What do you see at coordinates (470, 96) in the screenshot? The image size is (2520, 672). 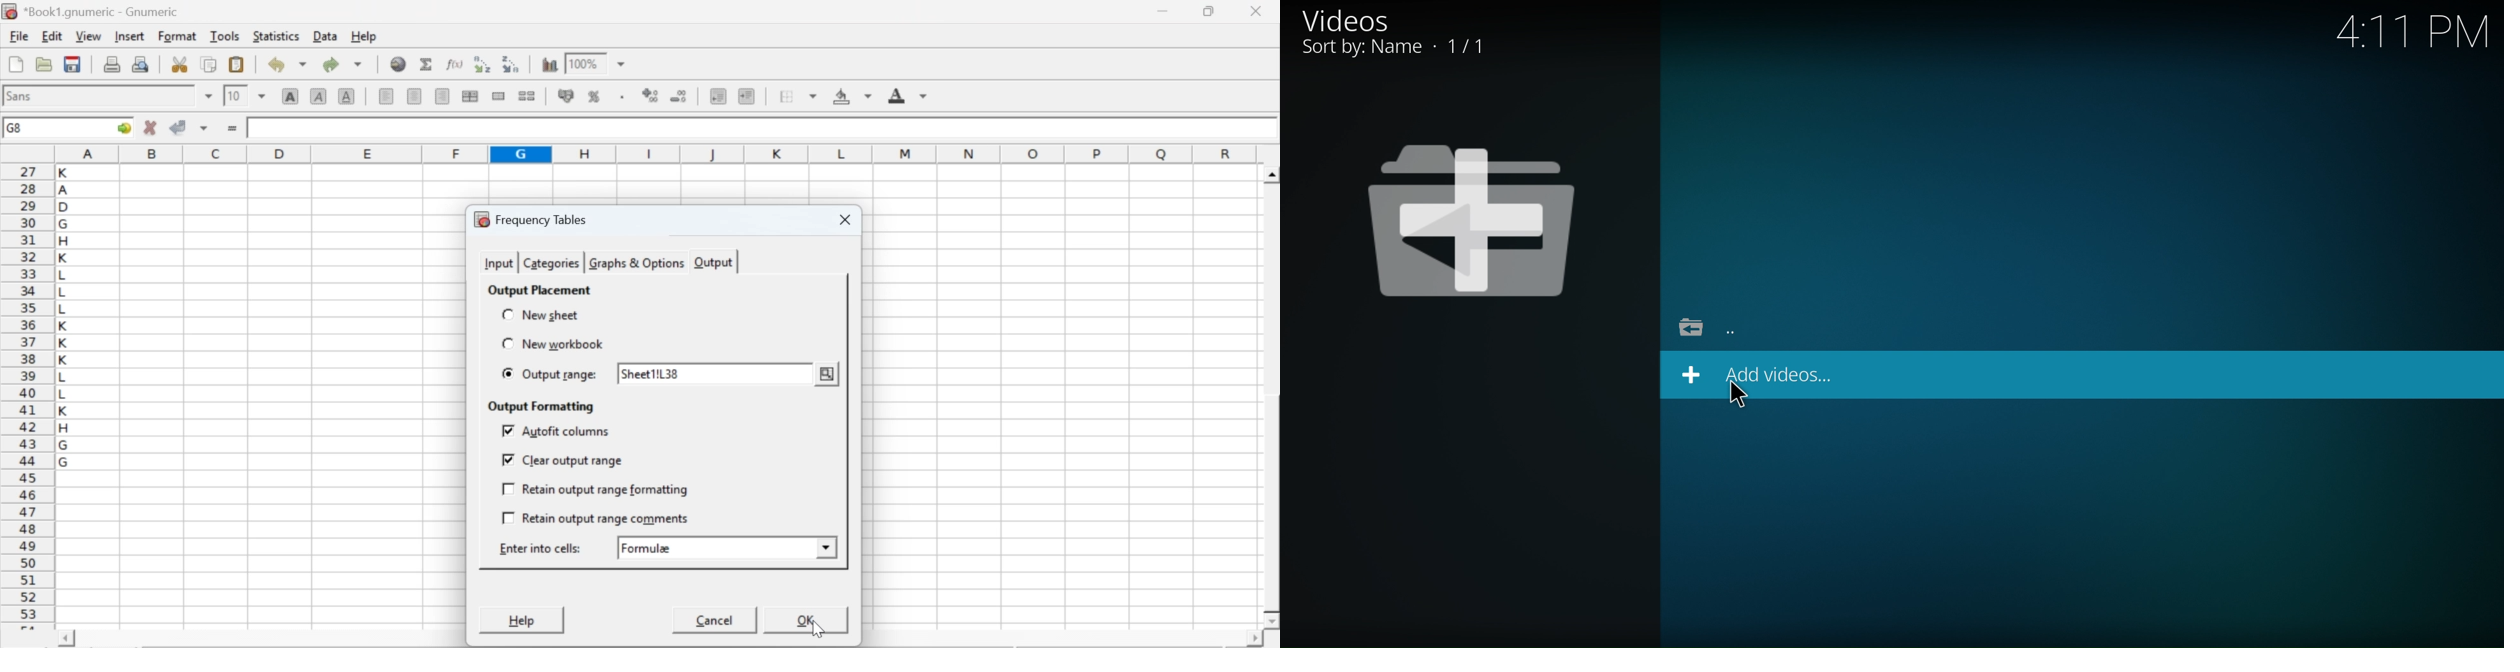 I see `center horizontally` at bounding box center [470, 96].